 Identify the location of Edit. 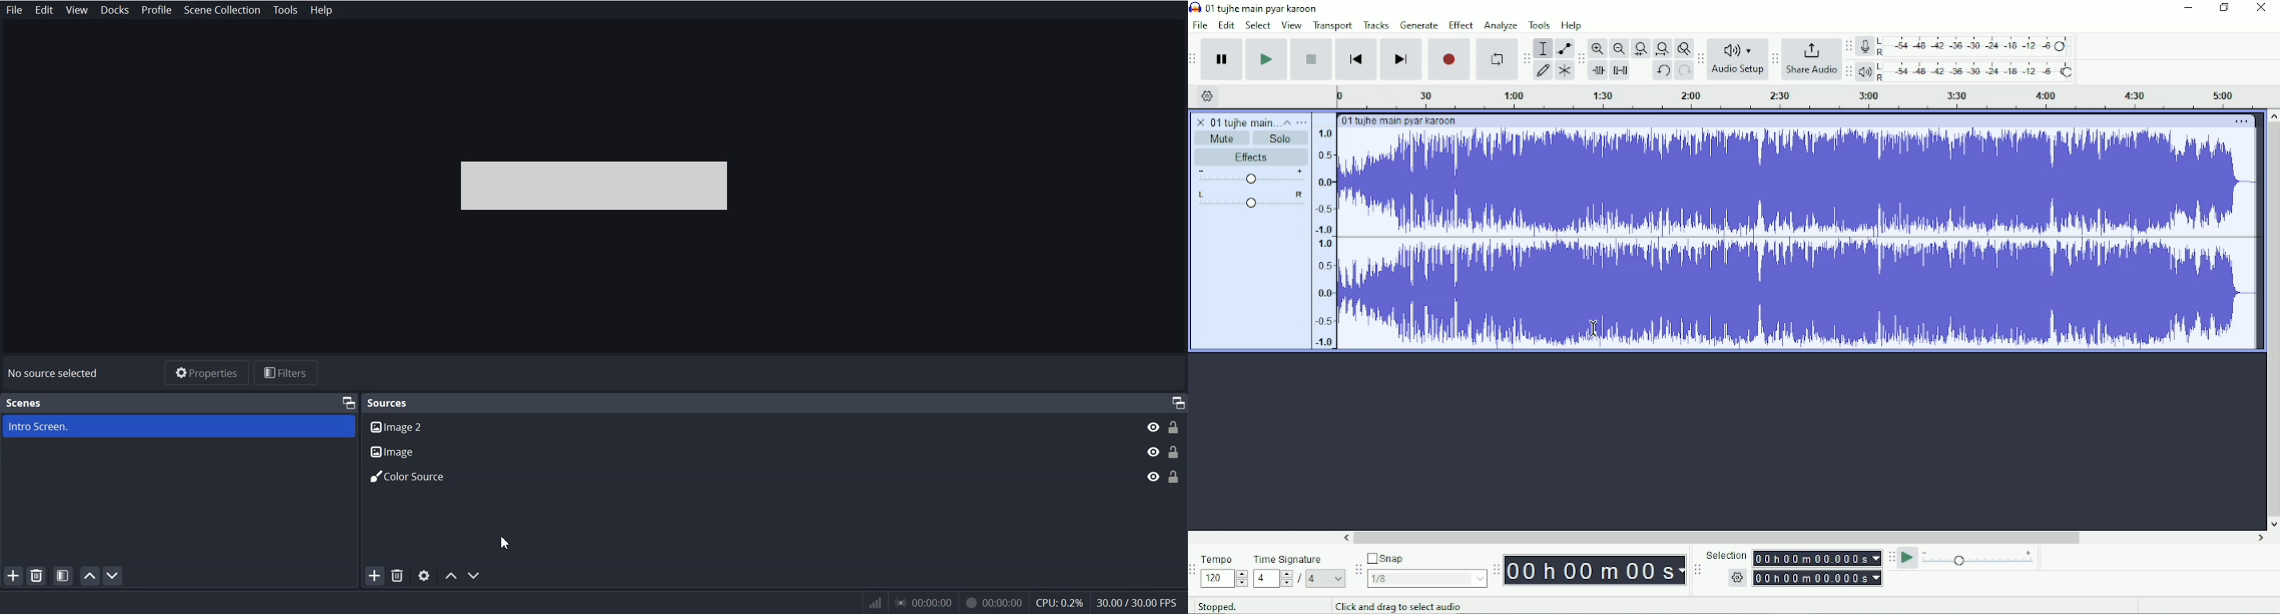
(45, 10).